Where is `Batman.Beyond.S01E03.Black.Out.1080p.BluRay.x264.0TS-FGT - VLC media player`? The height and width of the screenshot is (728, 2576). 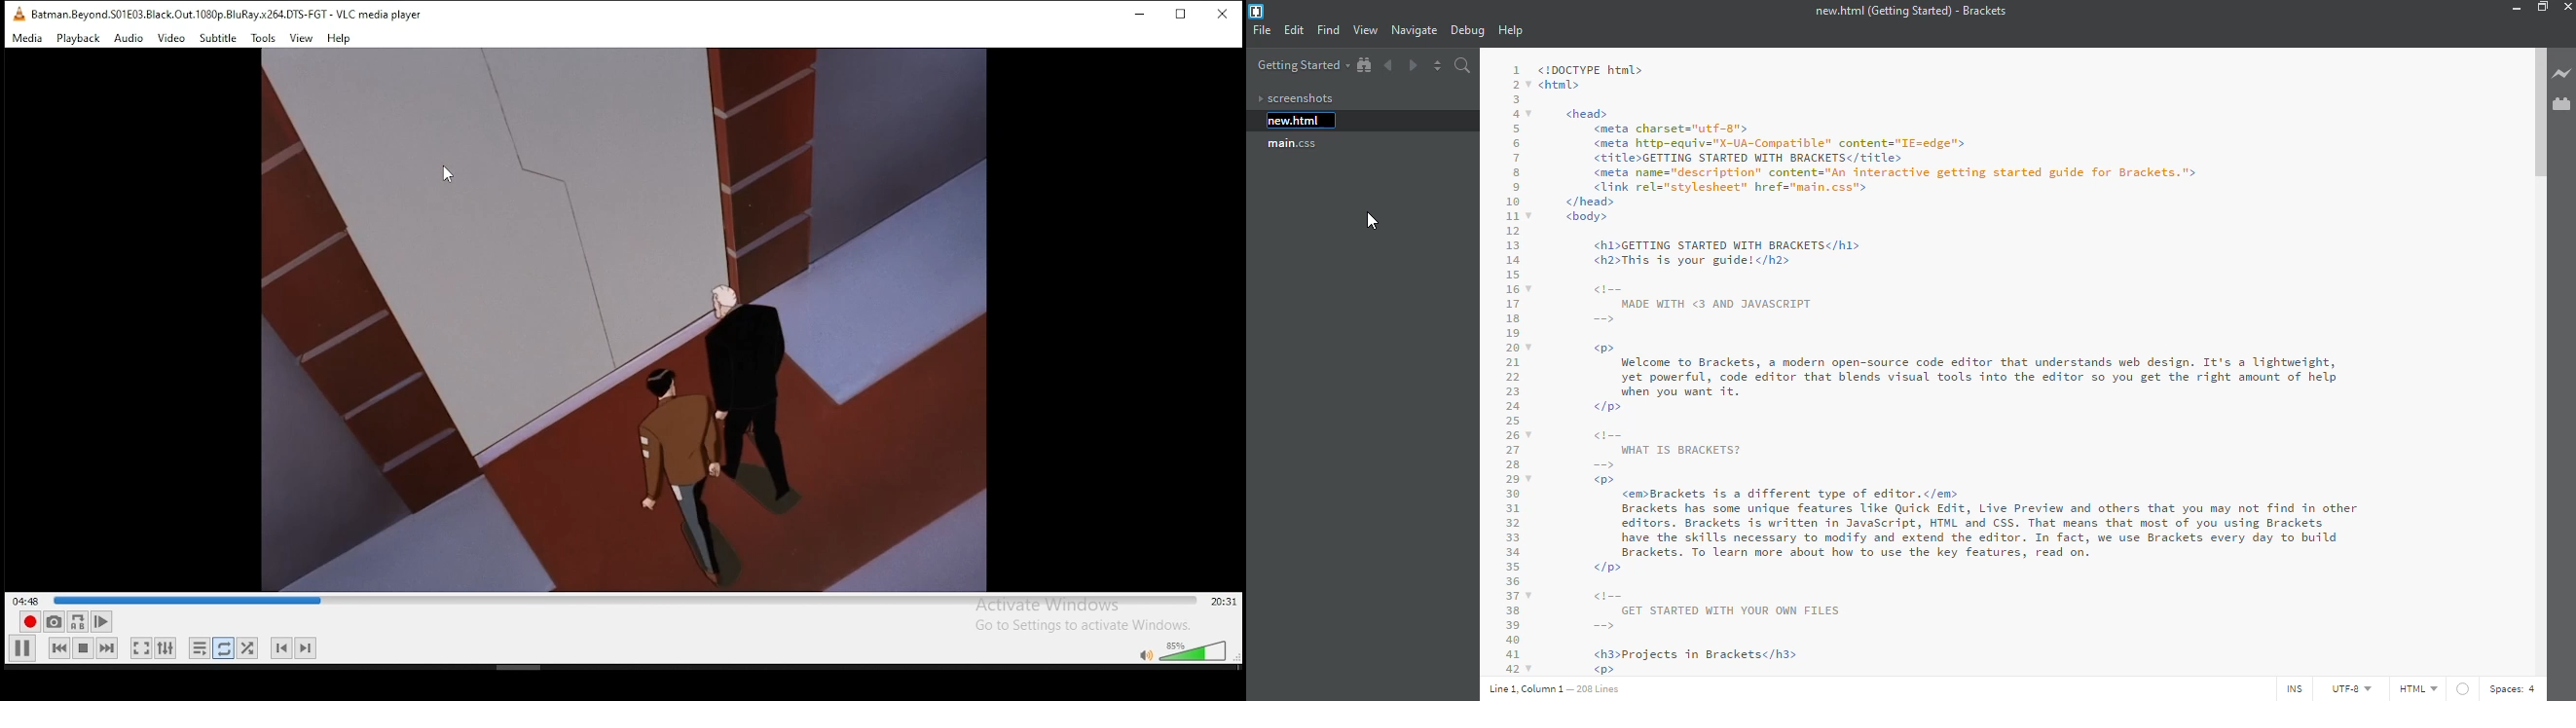 Batman.Beyond.S01E03.Black.Out.1080p.BluRay.x264.0TS-FGT - VLC media player is located at coordinates (217, 15).